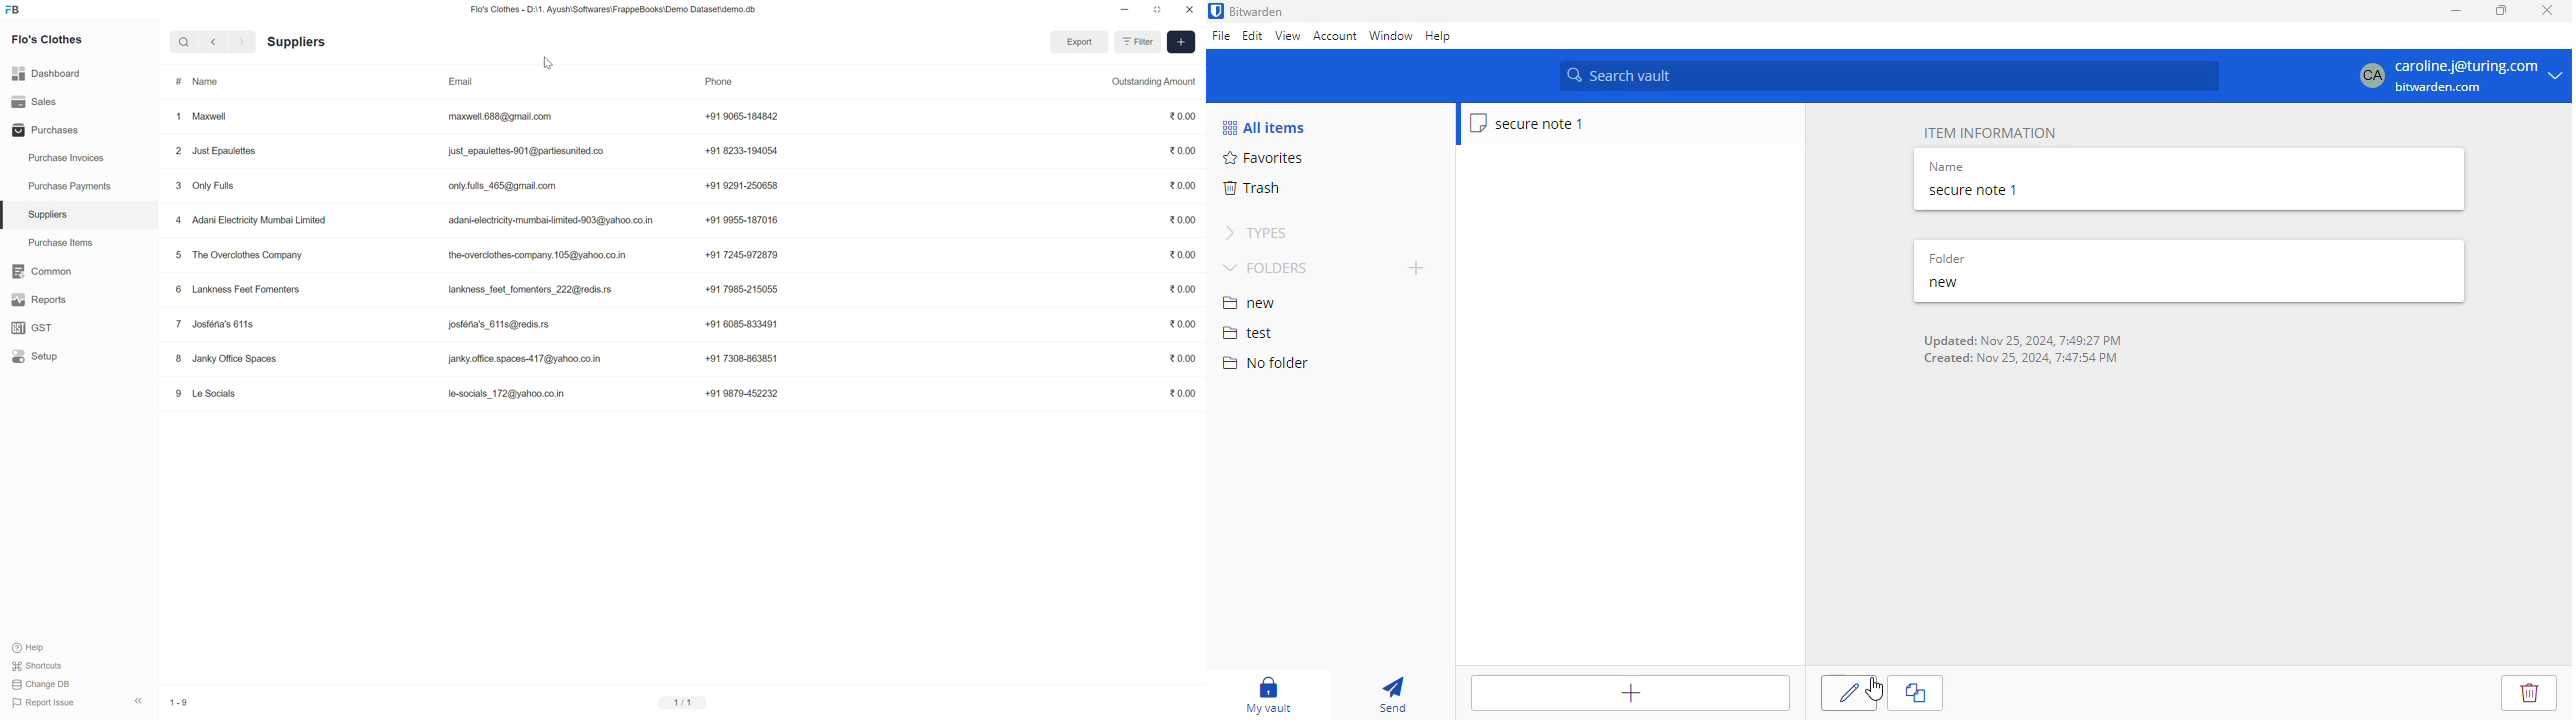  Describe the element at coordinates (742, 393) in the screenshot. I see `+91 9879-452232` at that location.